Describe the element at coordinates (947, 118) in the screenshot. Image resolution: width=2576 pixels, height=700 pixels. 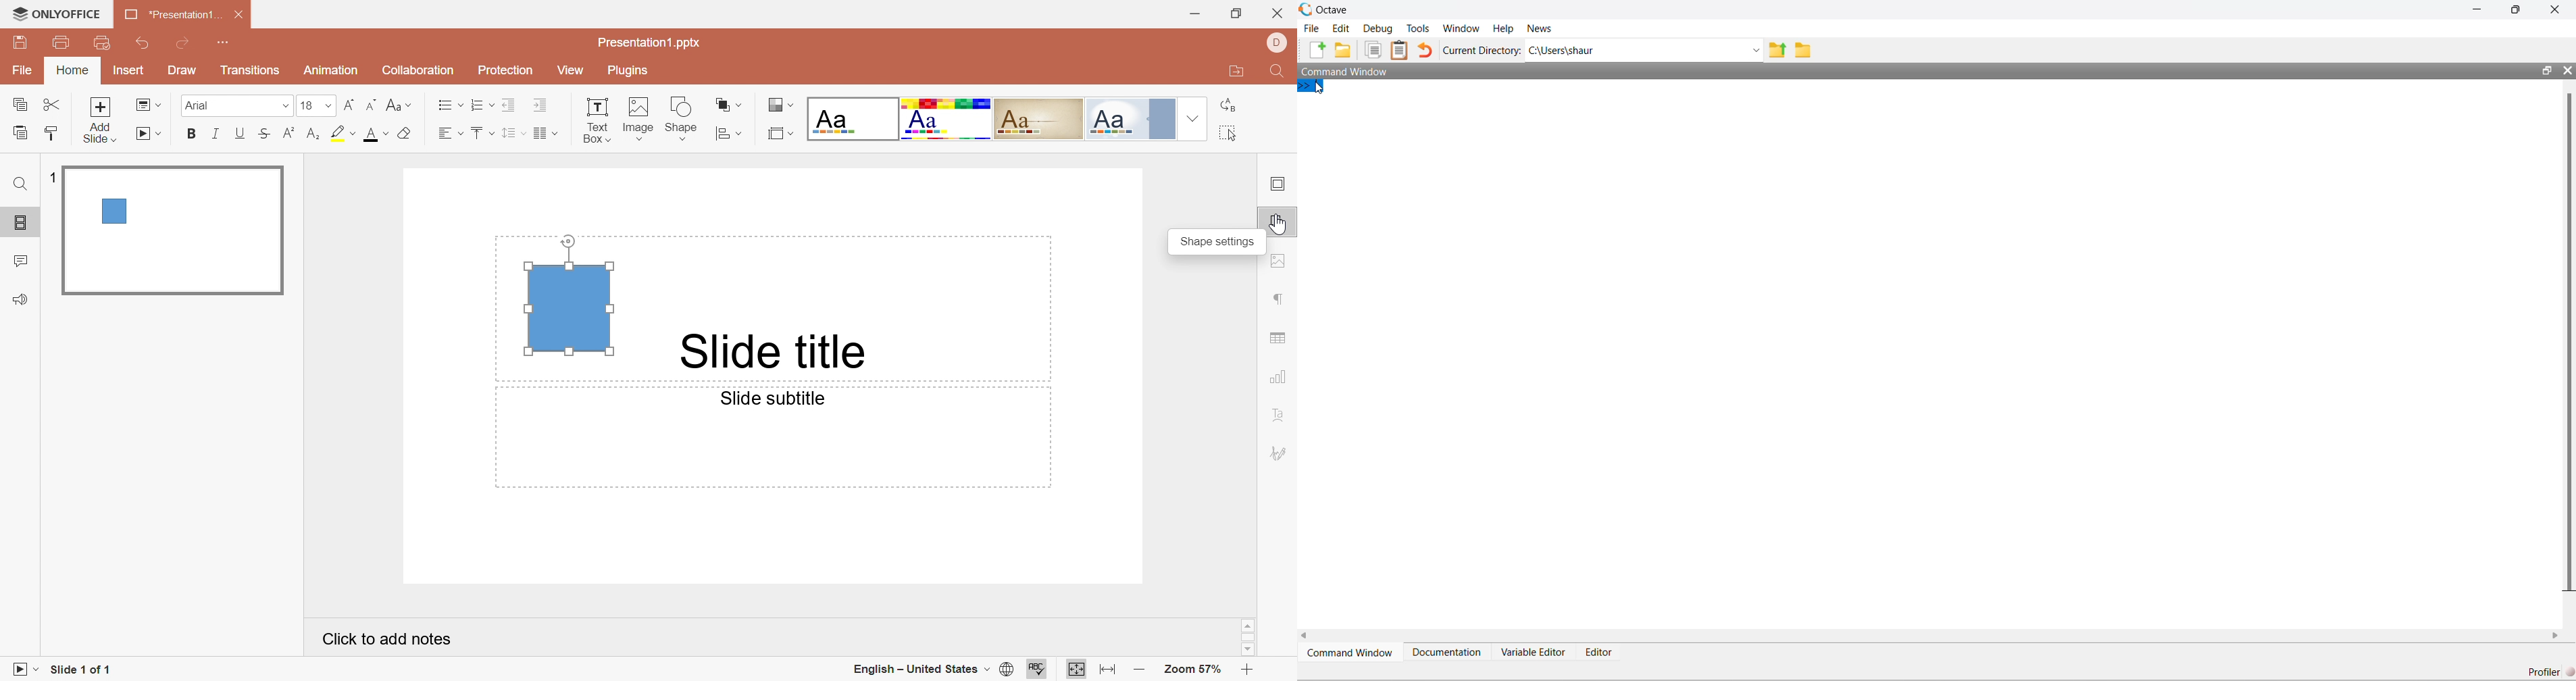
I see `Basic` at that location.